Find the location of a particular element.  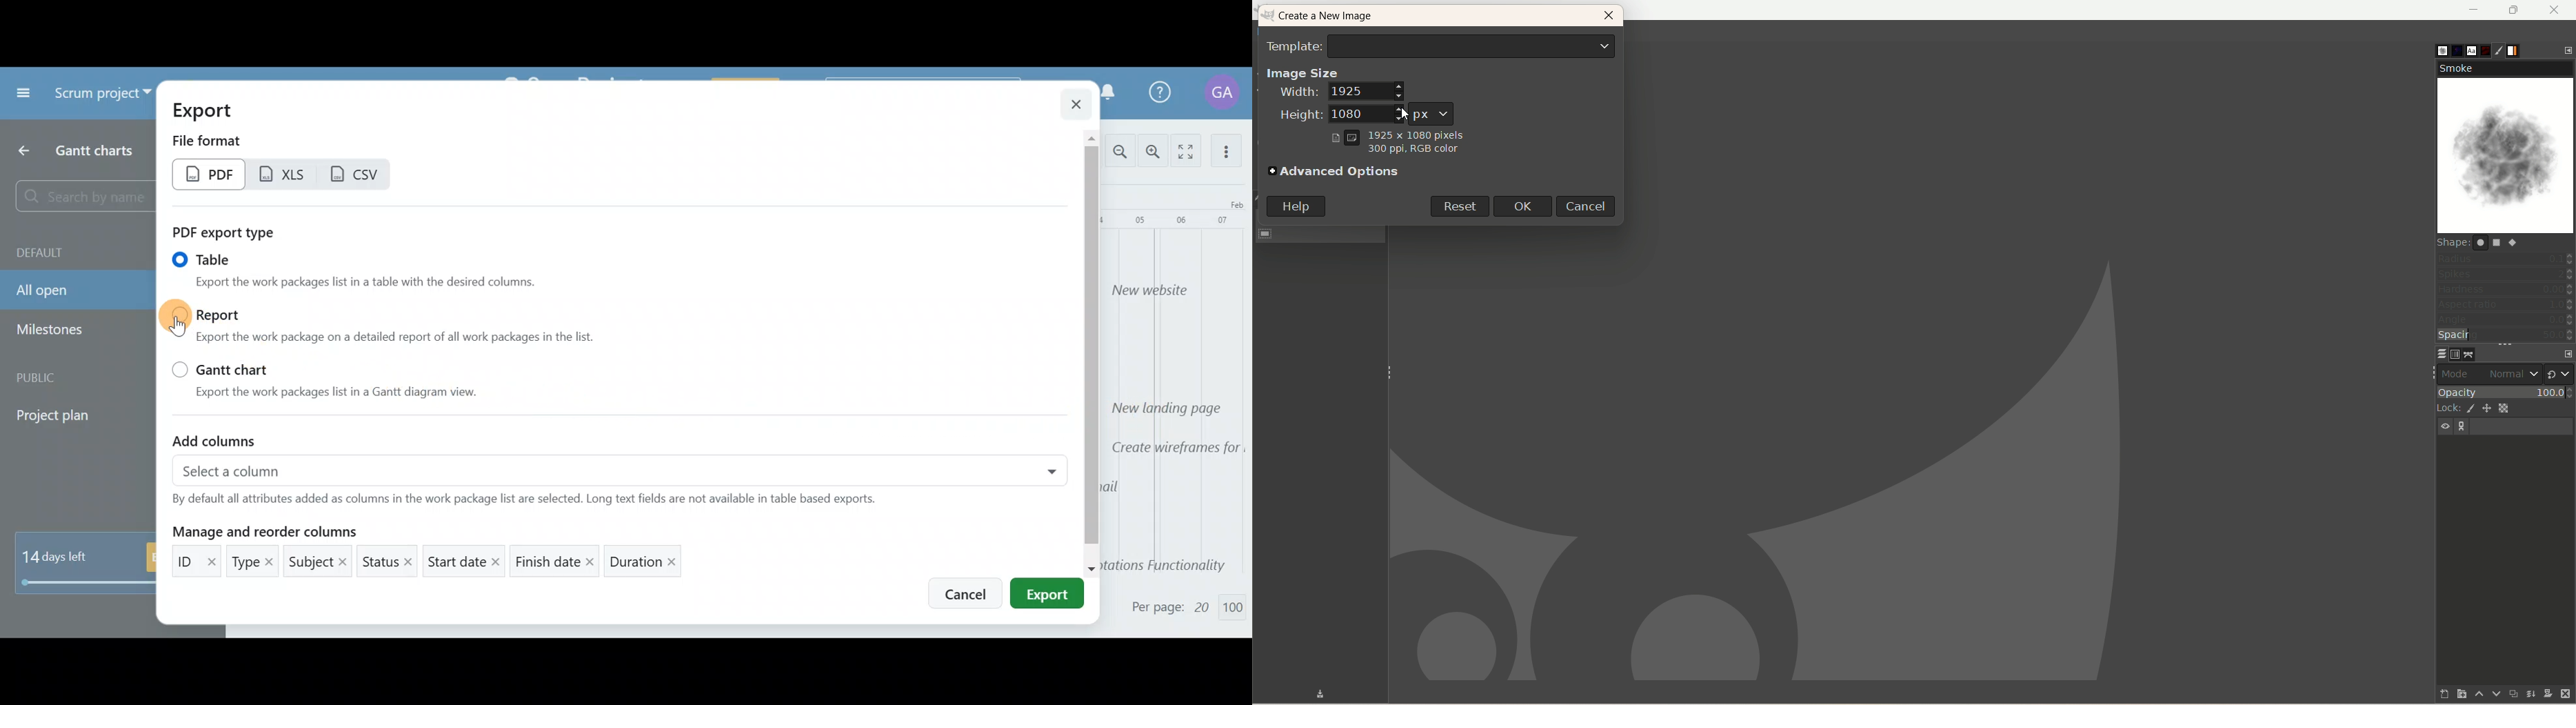

advanced options is located at coordinates (1336, 172).